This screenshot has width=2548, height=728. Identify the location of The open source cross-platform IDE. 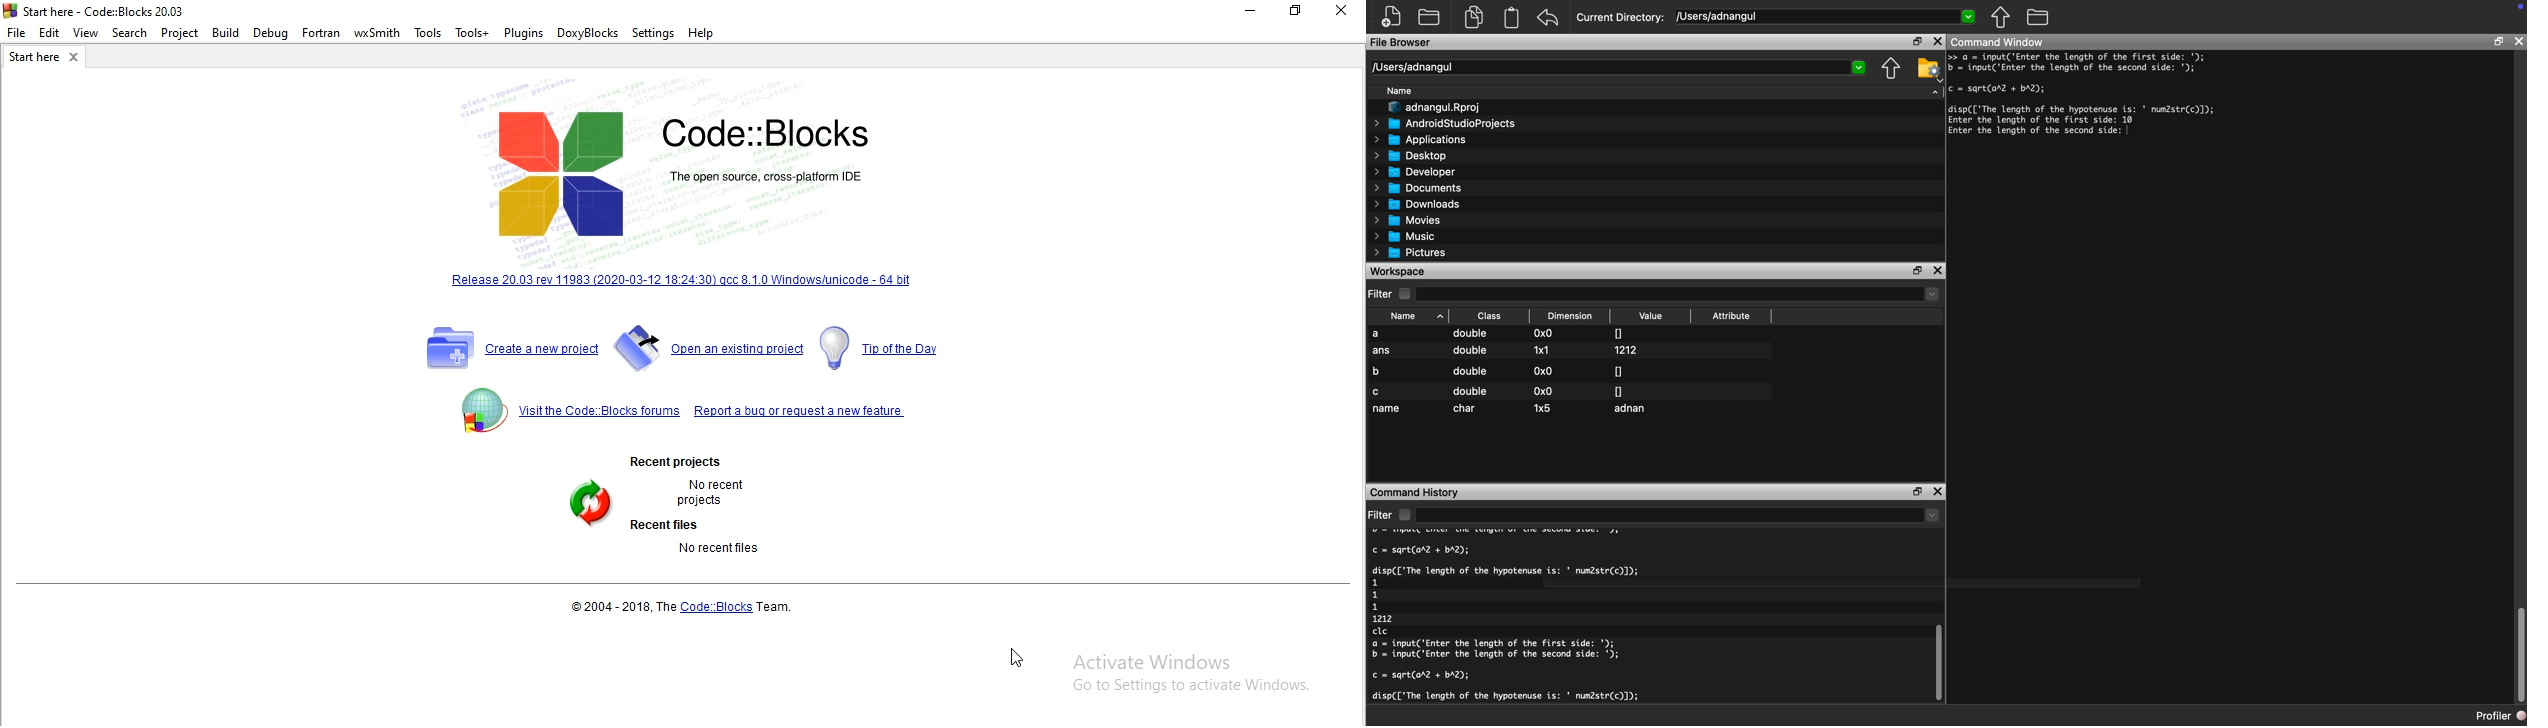
(762, 174).